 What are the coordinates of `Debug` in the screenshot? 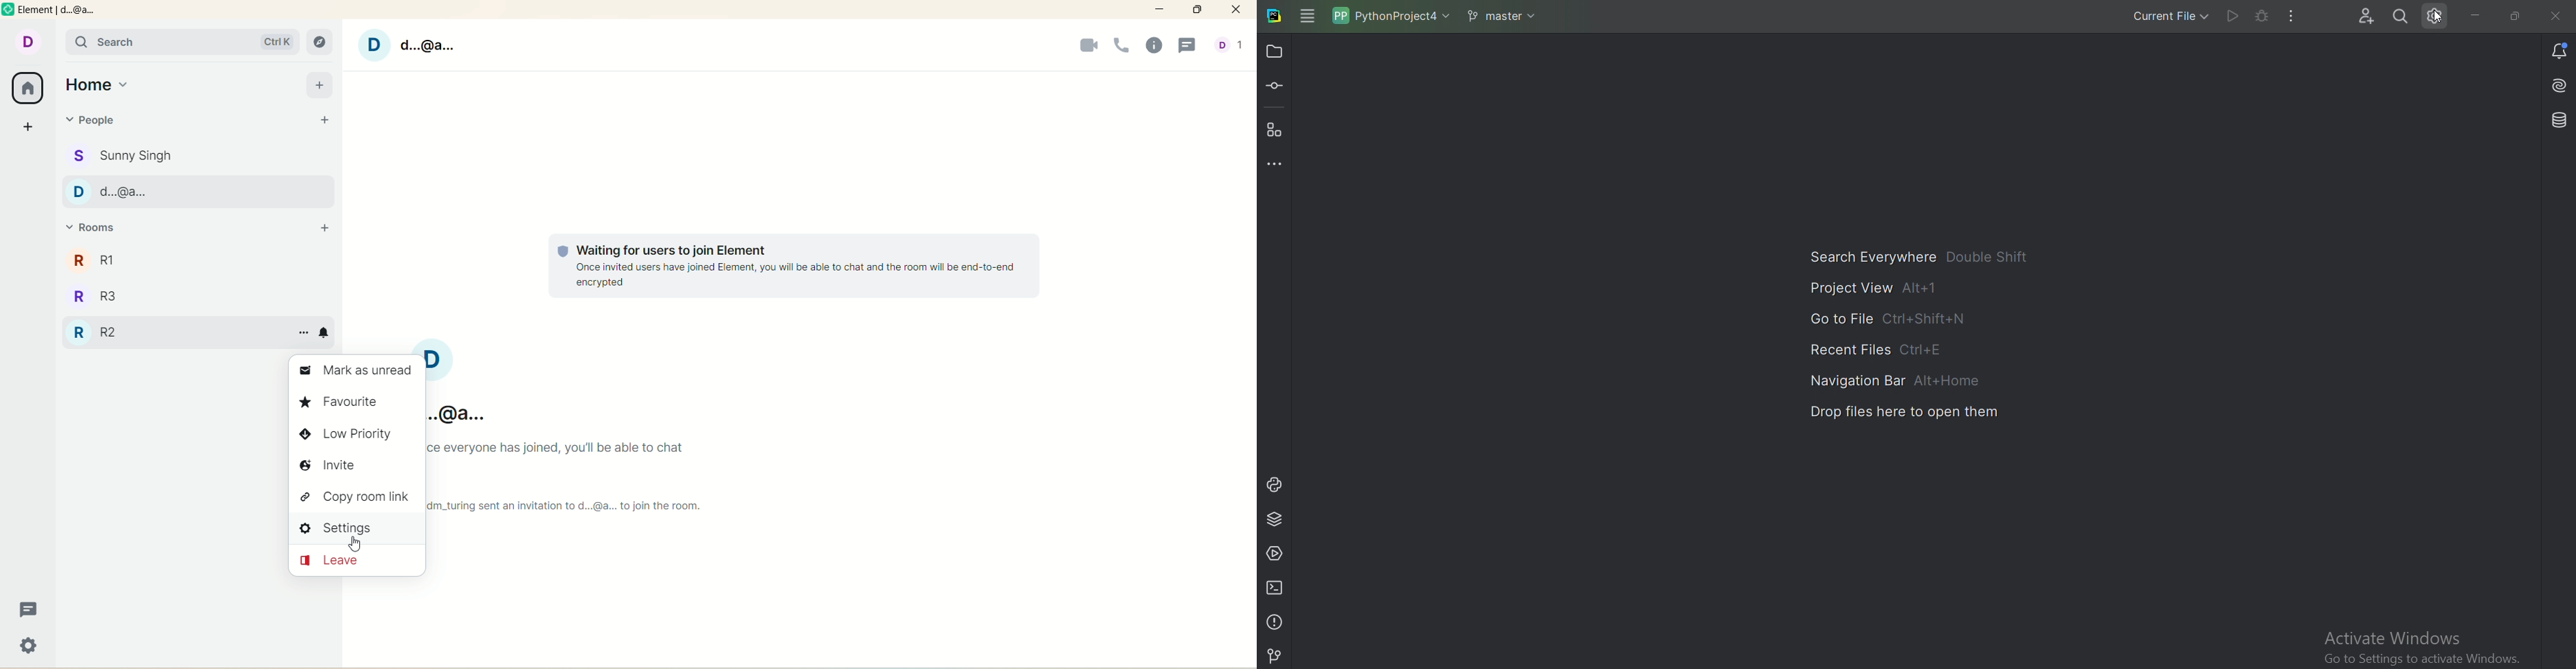 It's located at (2262, 15).